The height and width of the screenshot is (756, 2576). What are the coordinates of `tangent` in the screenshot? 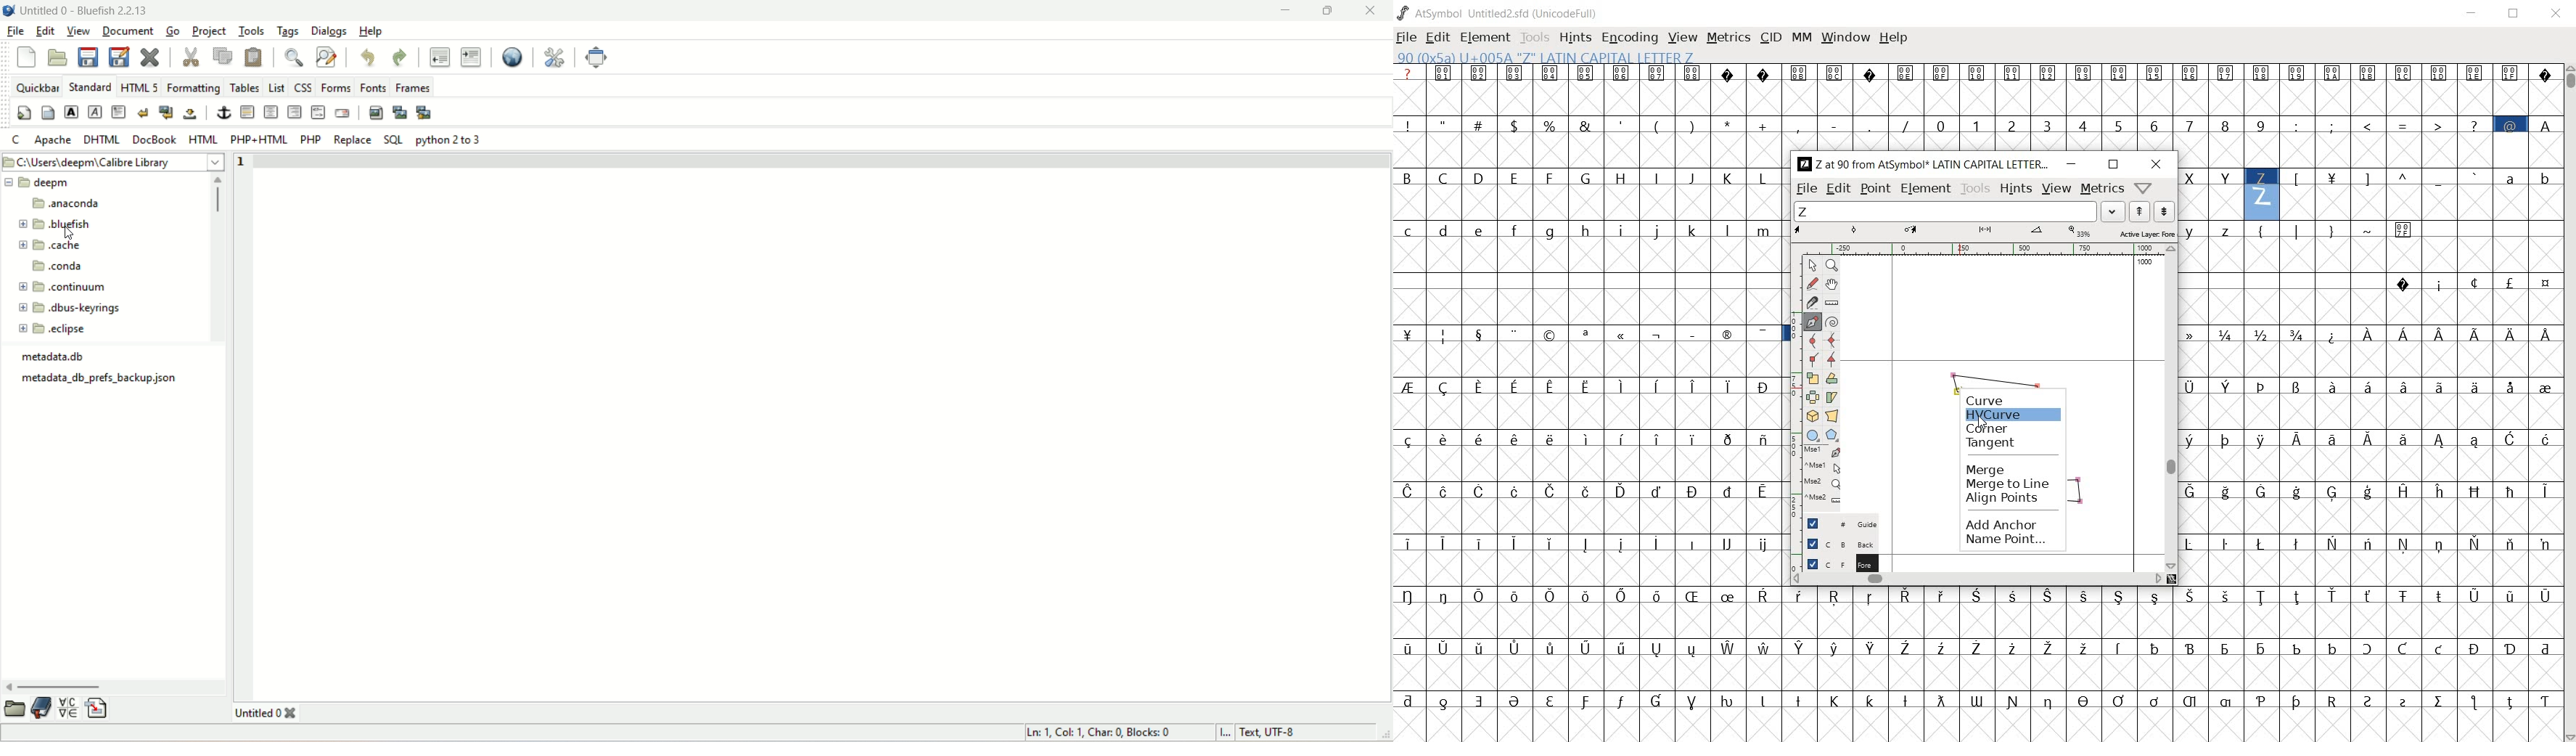 It's located at (2004, 445).